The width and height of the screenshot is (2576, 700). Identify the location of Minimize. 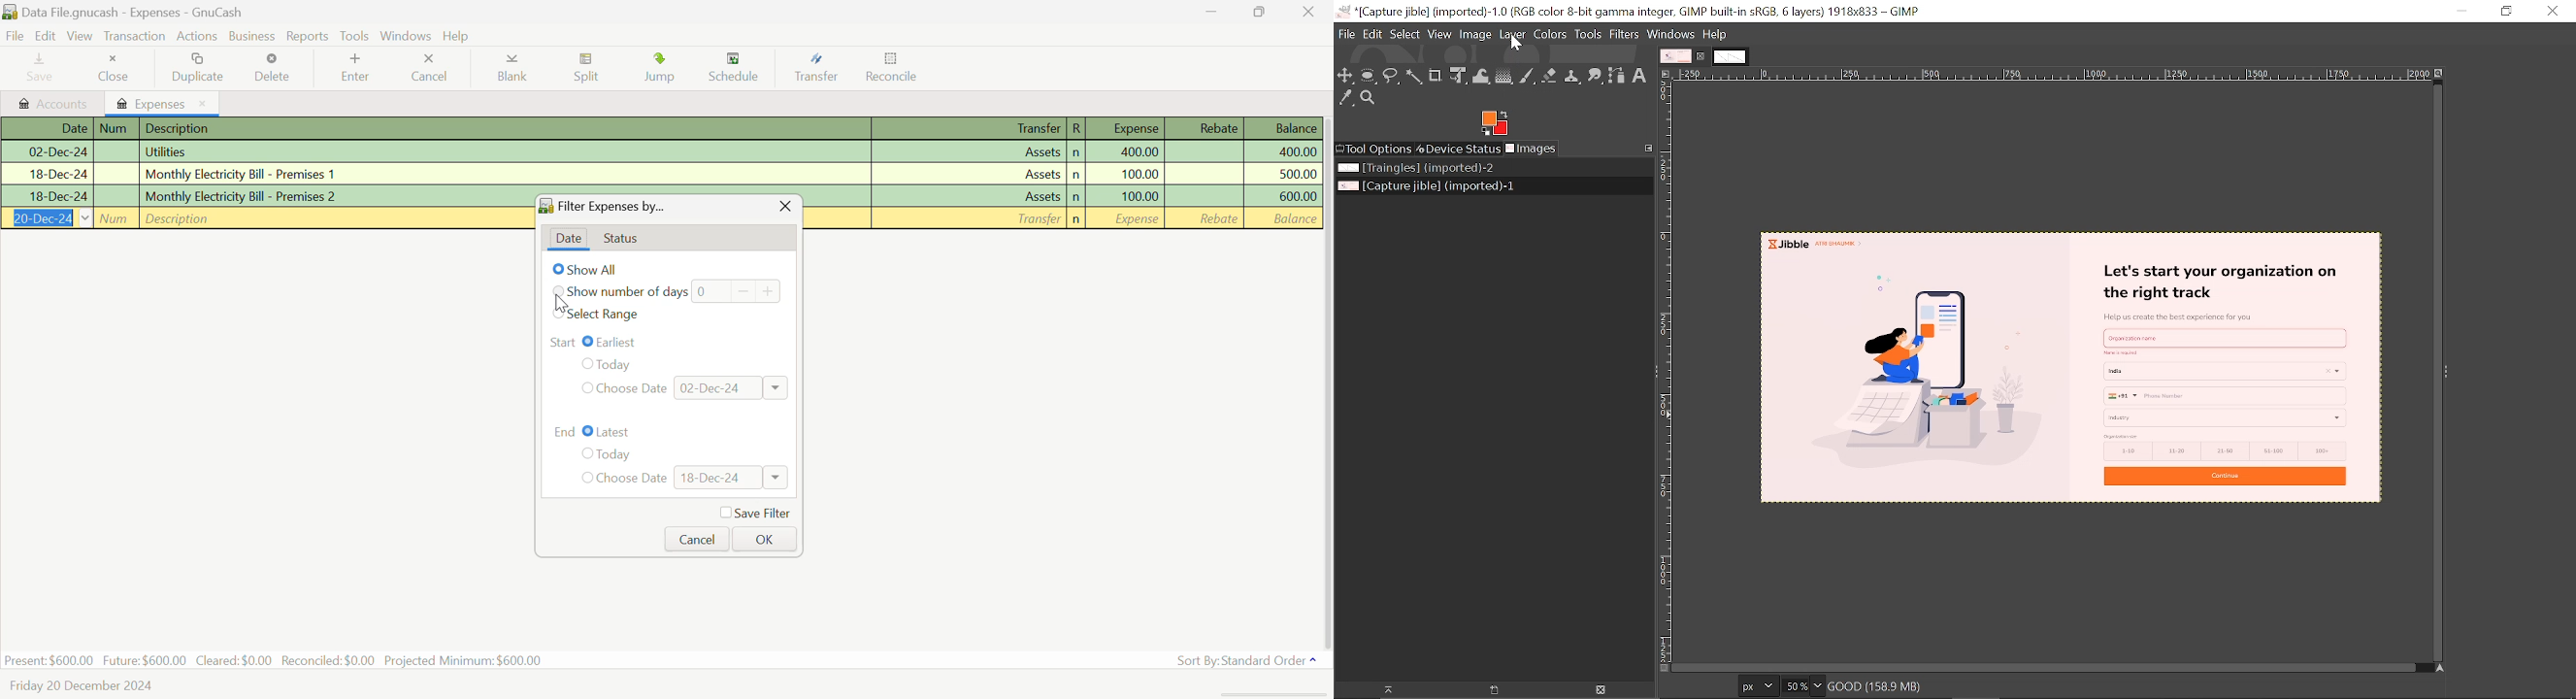
(1262, 13).